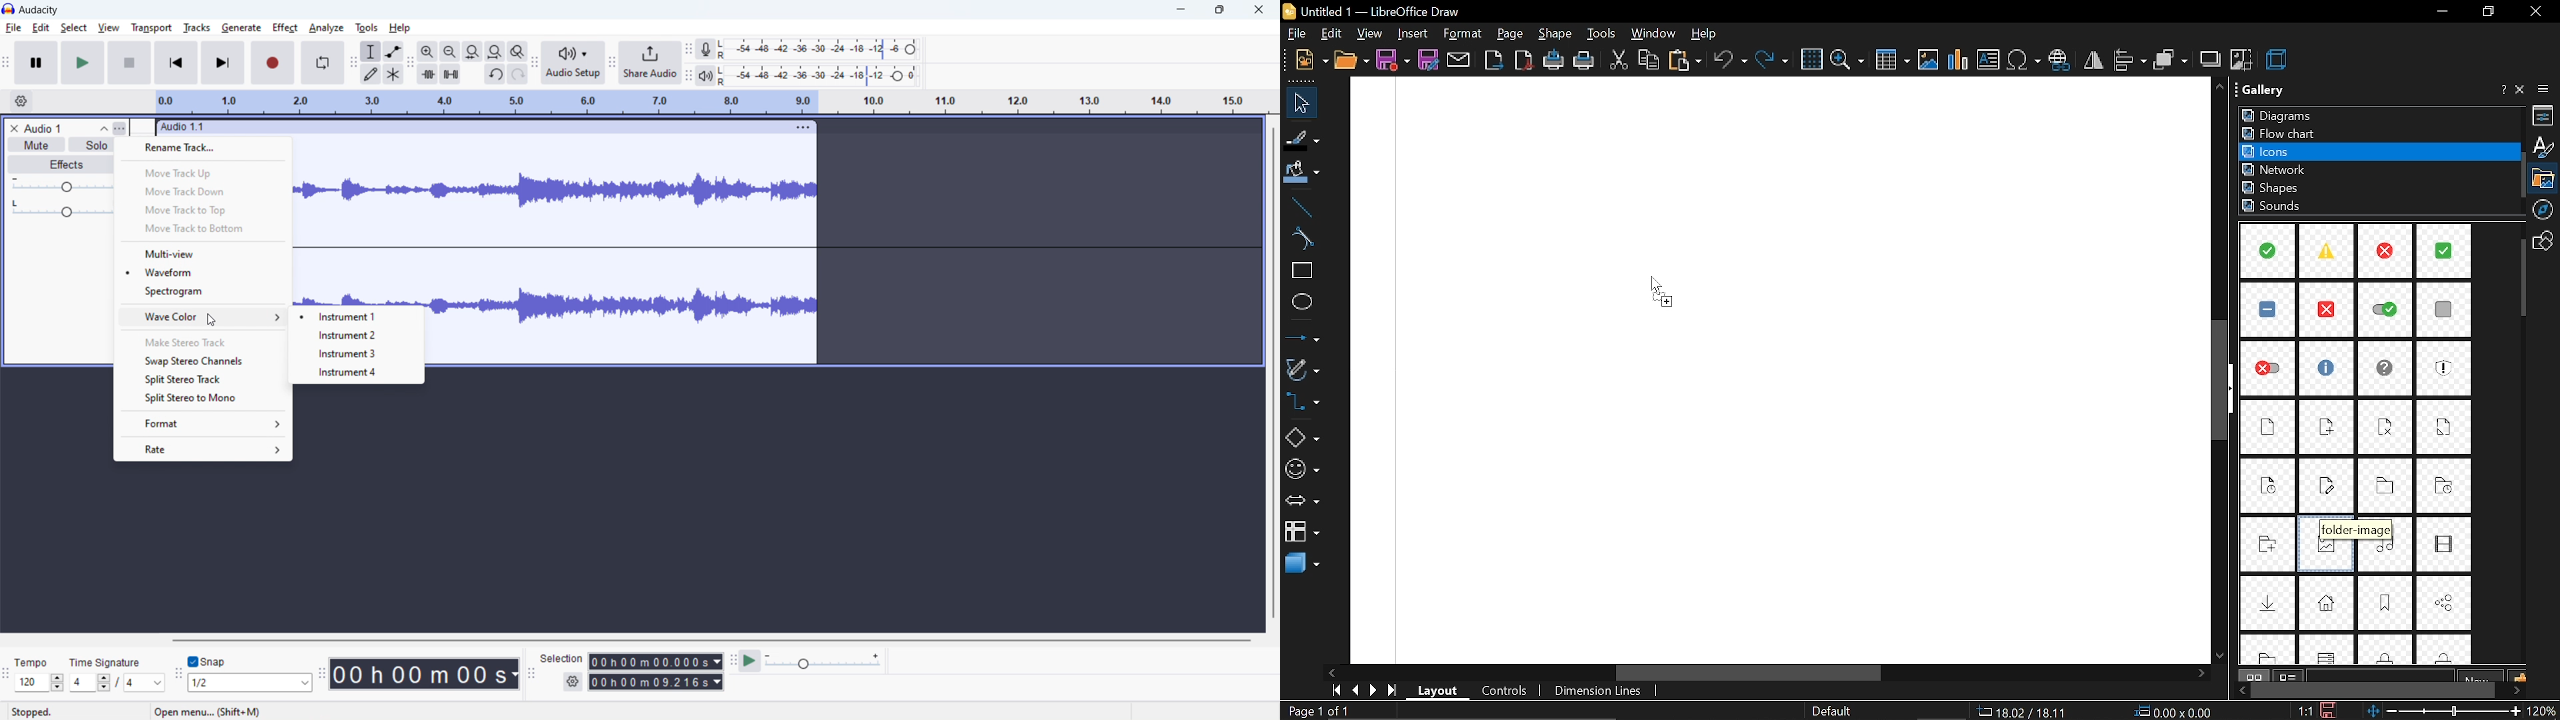 The width and height of the screenshot is (2576, 728). I want to click on Cursor, so click(1663, 293).